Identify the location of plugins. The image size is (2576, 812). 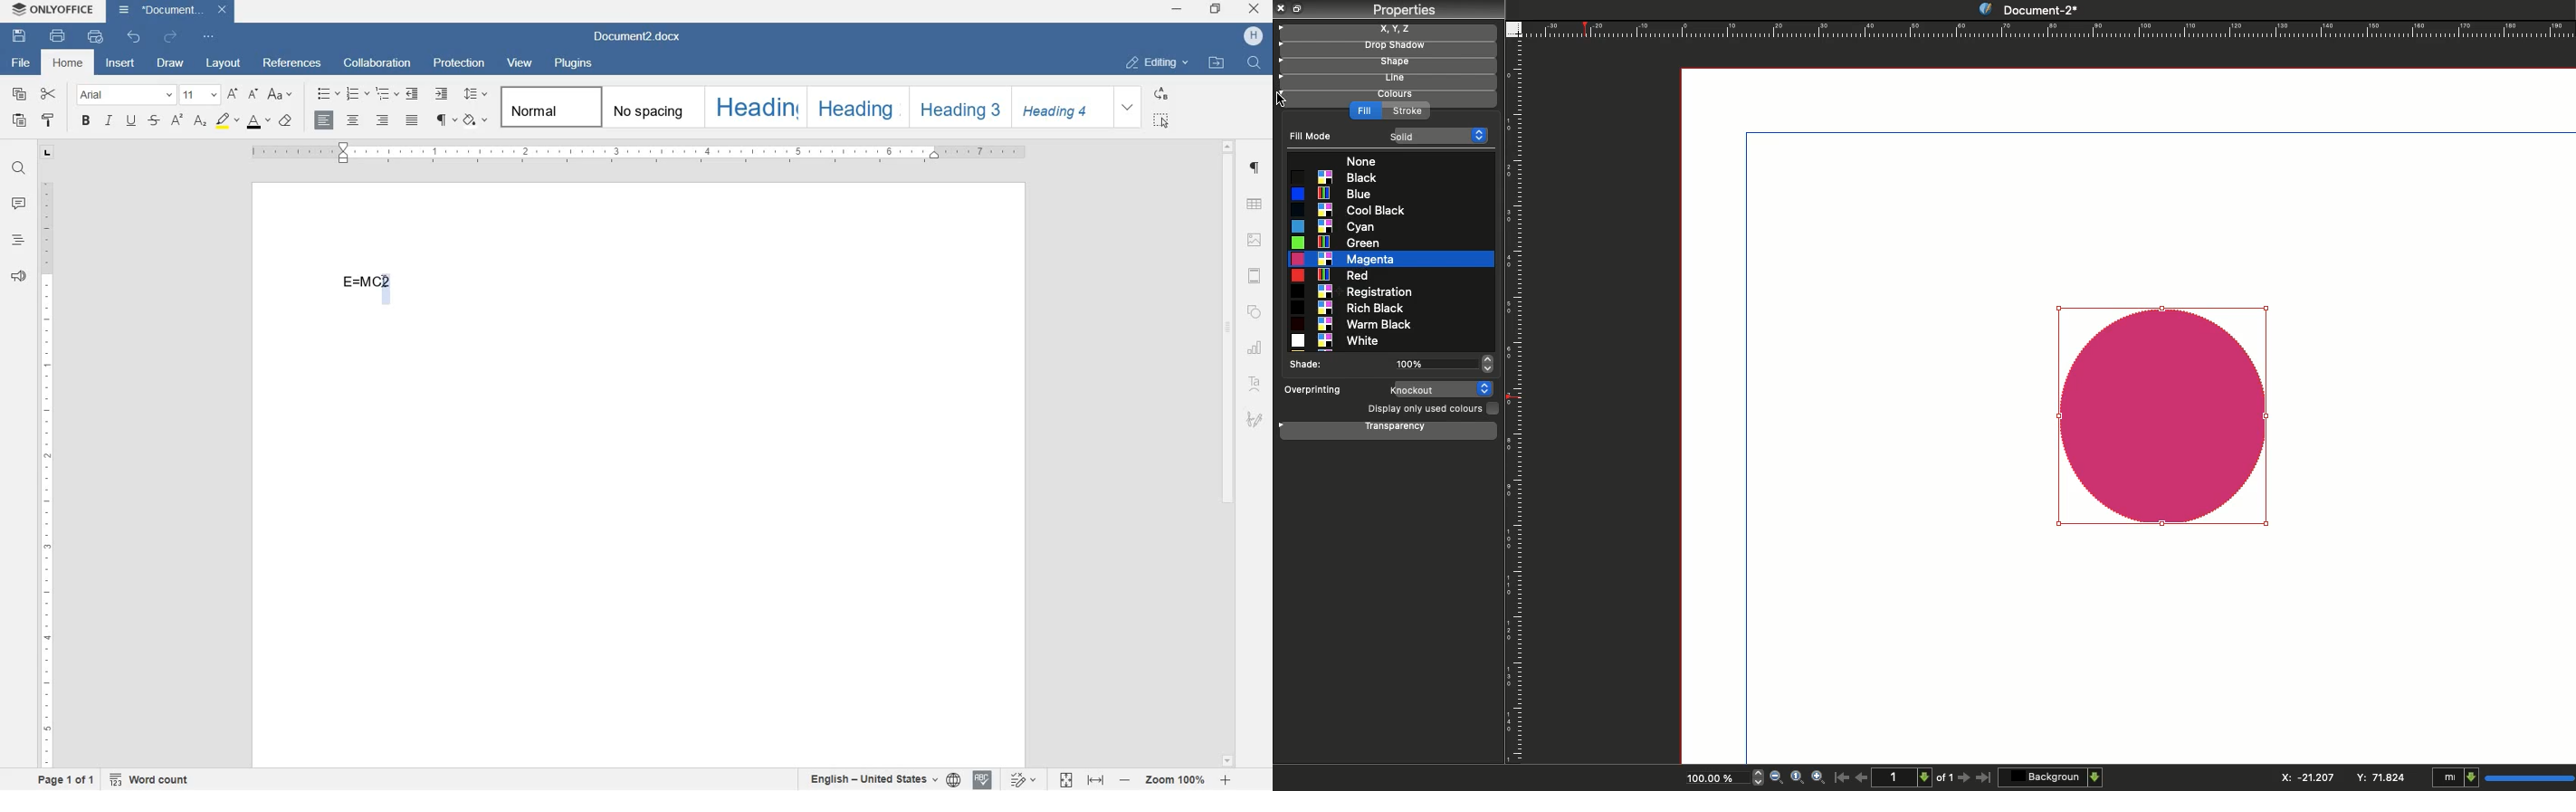
(577, 64).